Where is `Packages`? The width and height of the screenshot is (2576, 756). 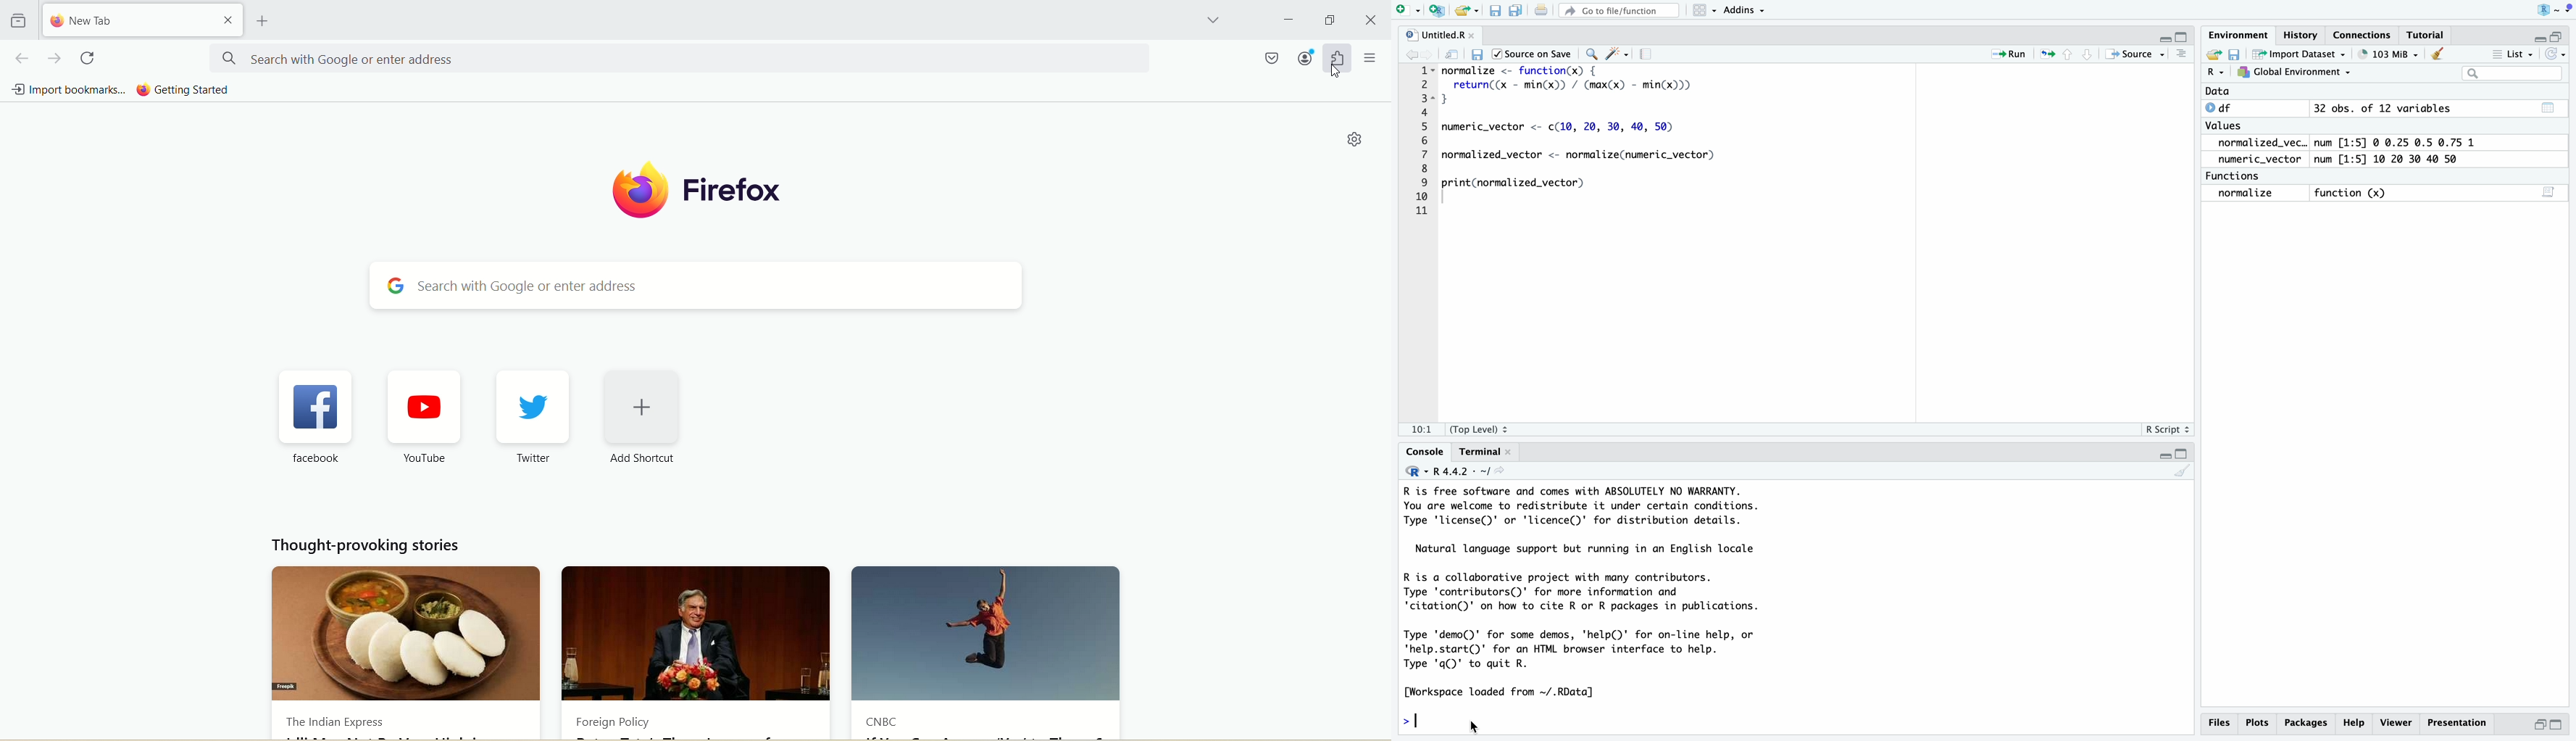 Packages is located at coordinates (2307, 723).